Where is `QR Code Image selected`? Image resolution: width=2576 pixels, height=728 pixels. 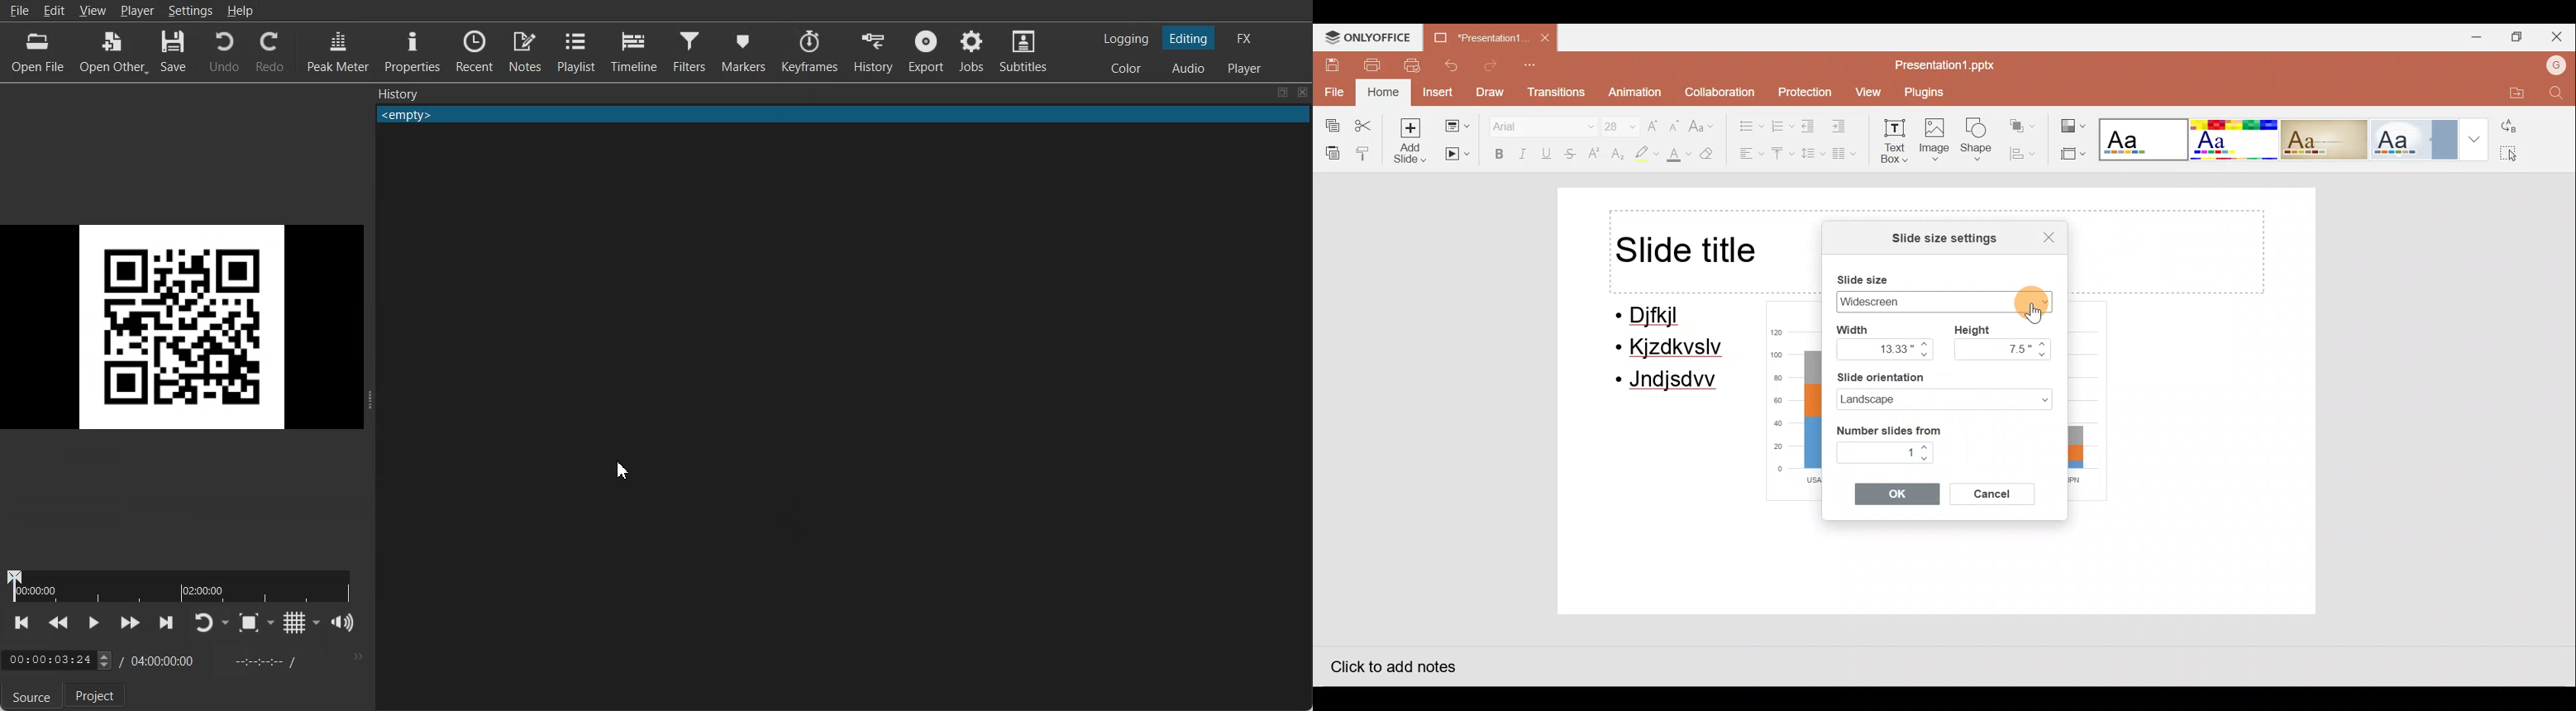 QR Code Image selected is located at coordinates (187, 327).